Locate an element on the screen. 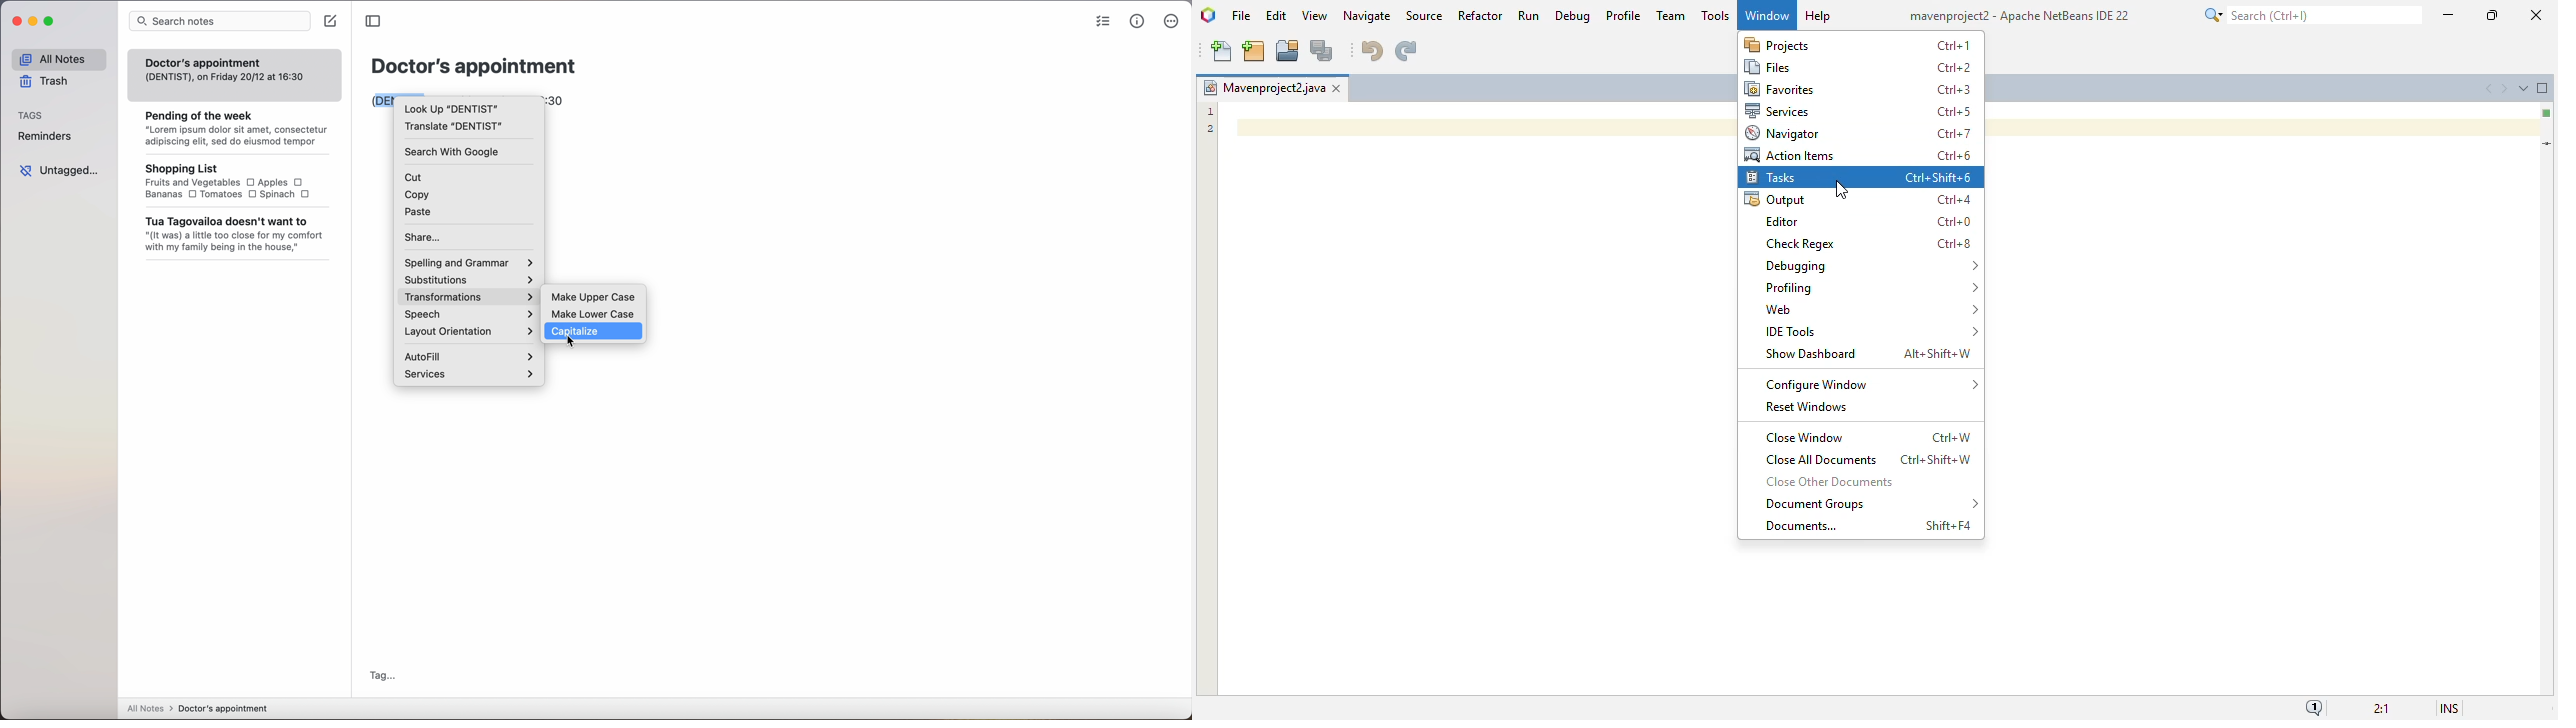 The height and width of the screenshot is (728, 2576). shortcut for editor is located at coordinates (1954, 222).